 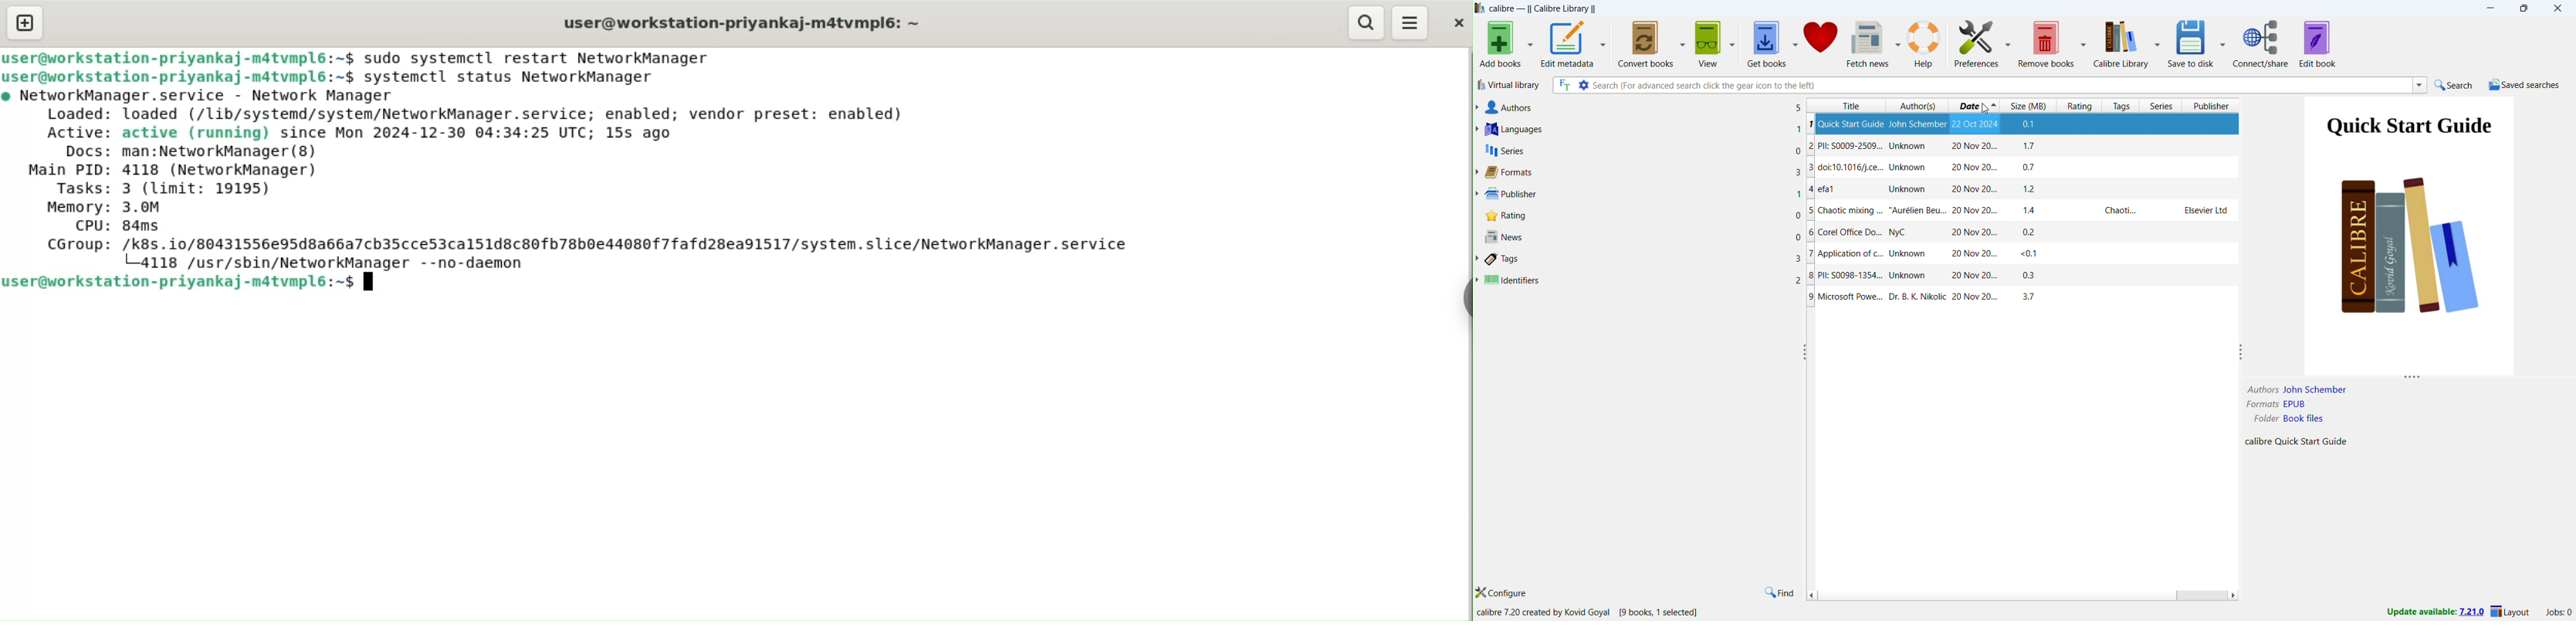 I want to click on new tab, so click(x=24, y=22).